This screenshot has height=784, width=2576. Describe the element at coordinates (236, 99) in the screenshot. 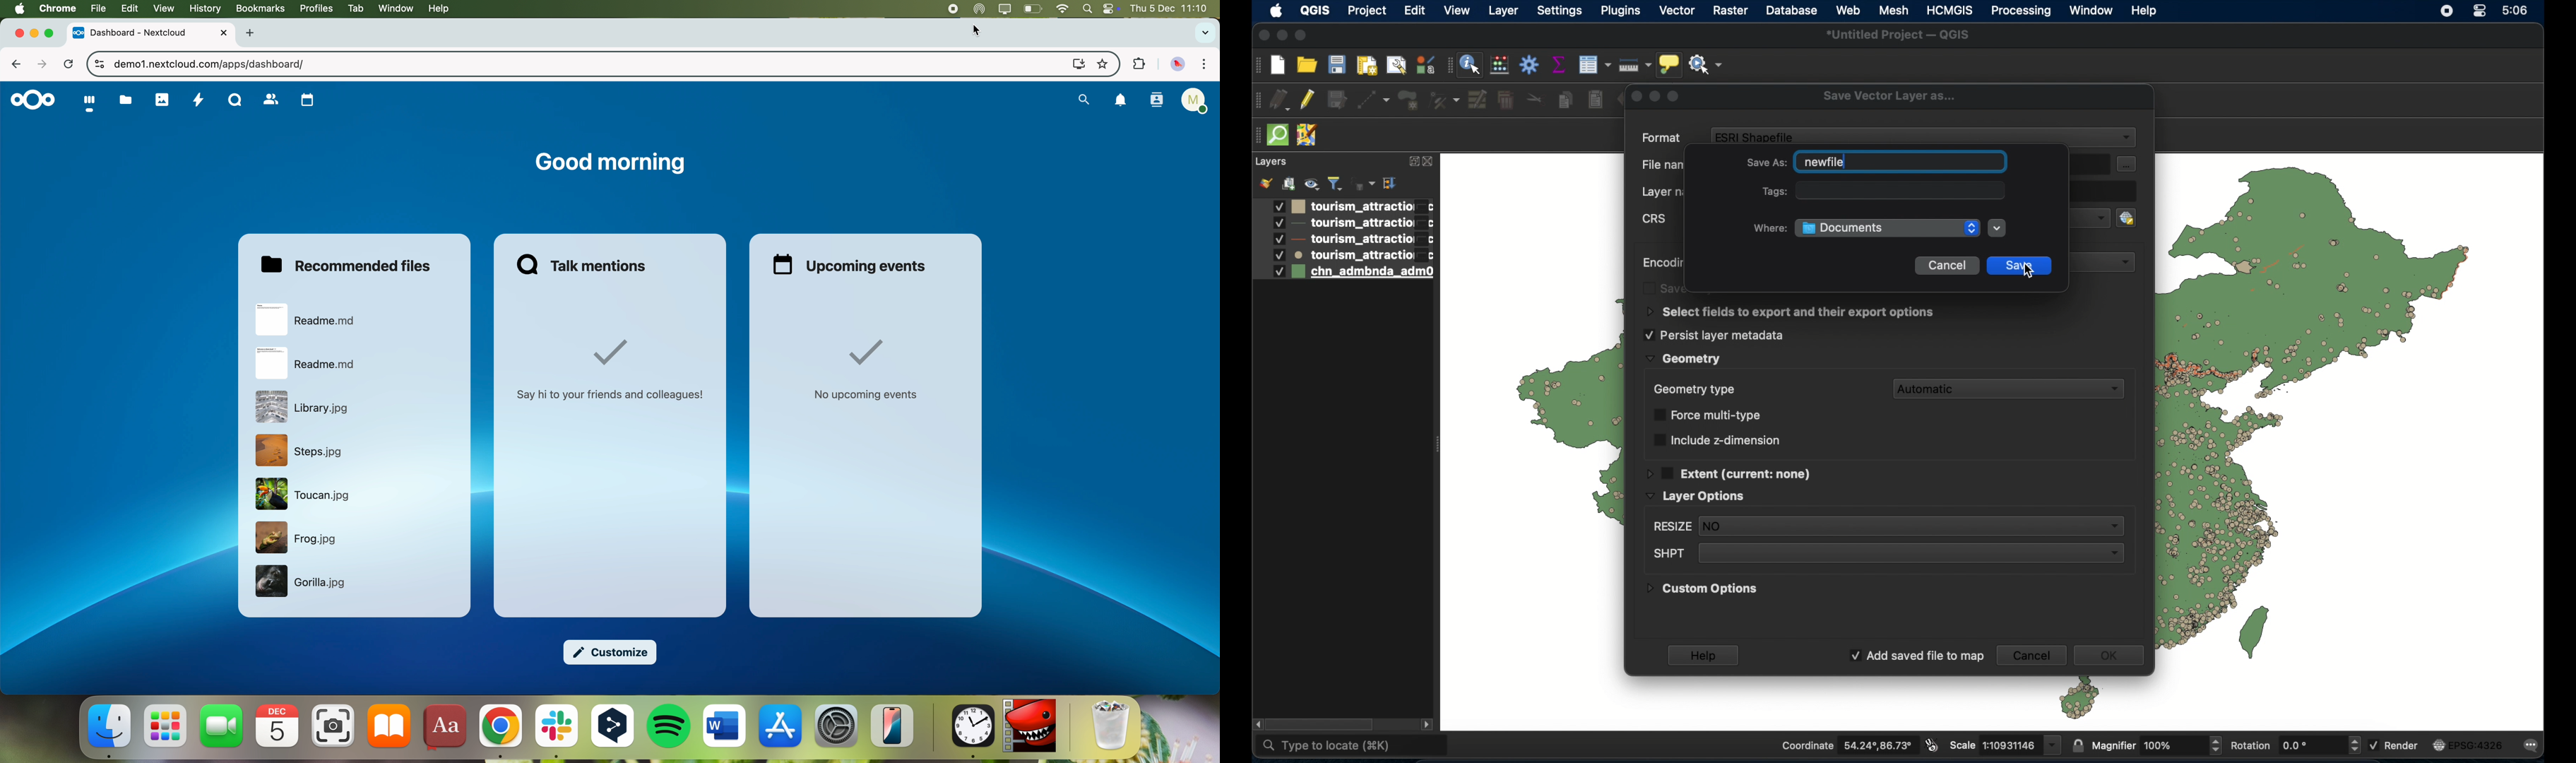

I see `Talk` at that location.